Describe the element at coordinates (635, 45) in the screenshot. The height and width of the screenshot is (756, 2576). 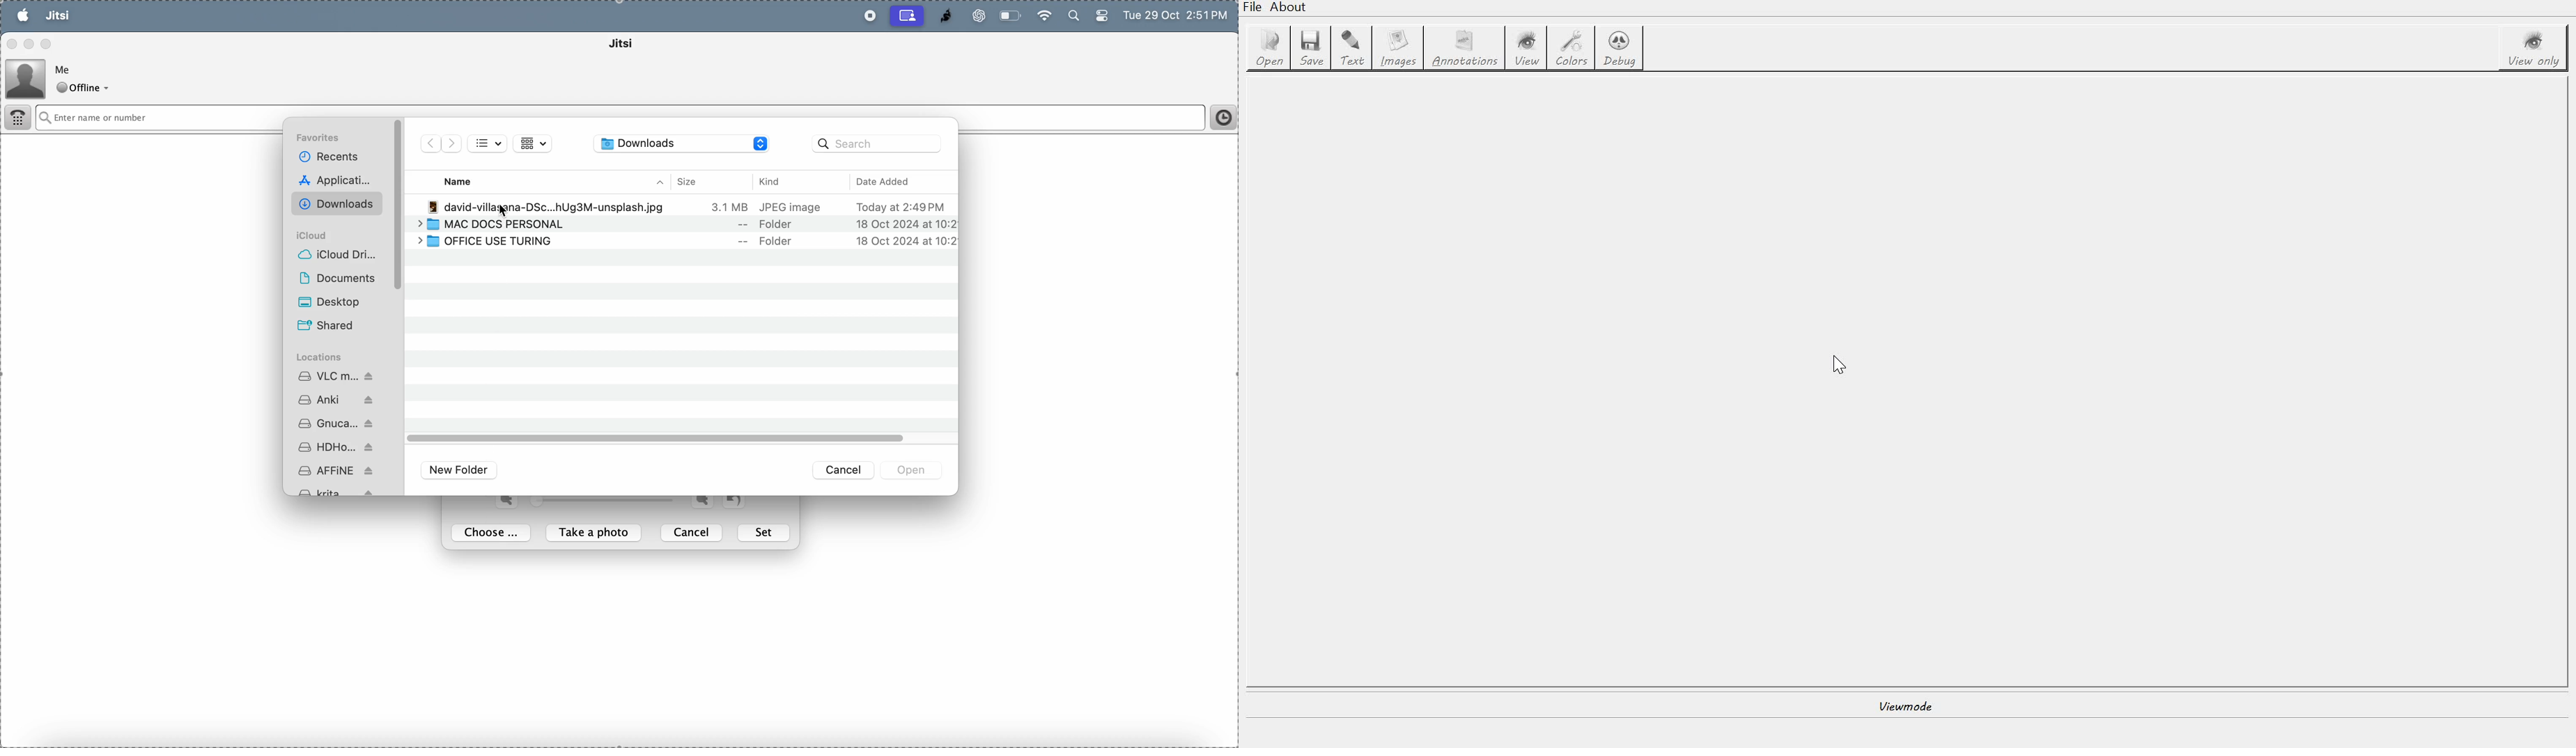
I see `jitsi ` at that location.